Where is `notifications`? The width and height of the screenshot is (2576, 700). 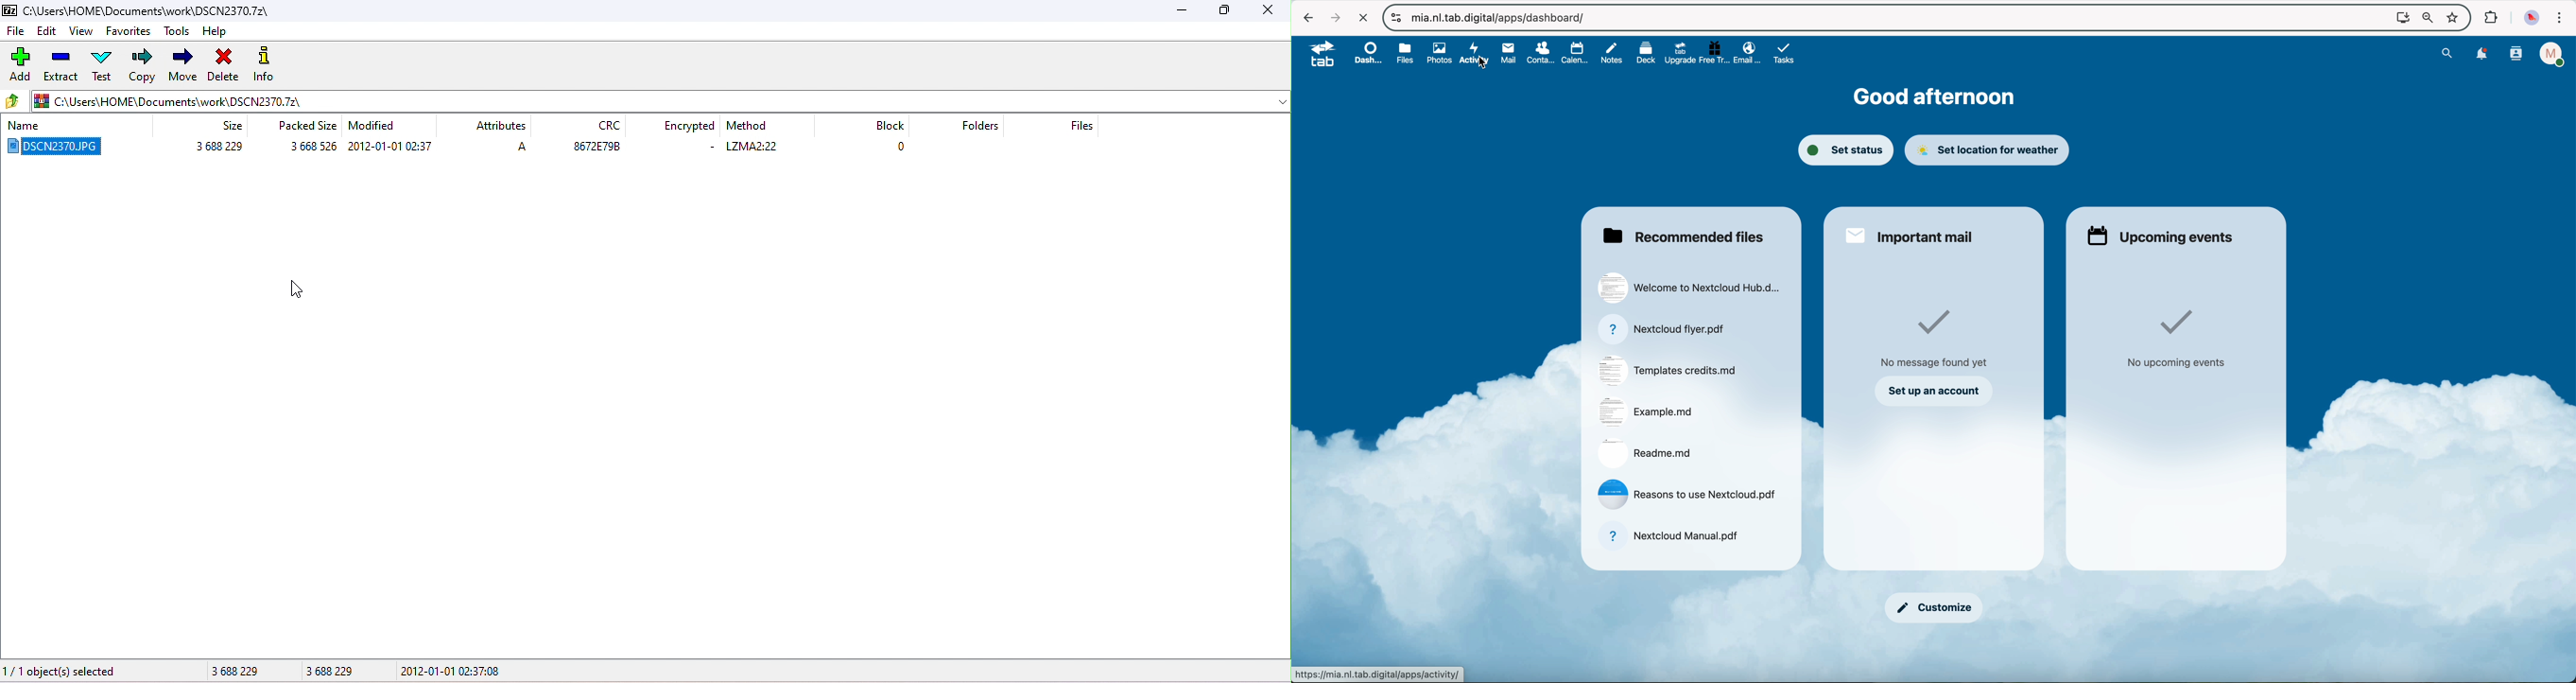
notifications is located at coordinates (2483, 55).